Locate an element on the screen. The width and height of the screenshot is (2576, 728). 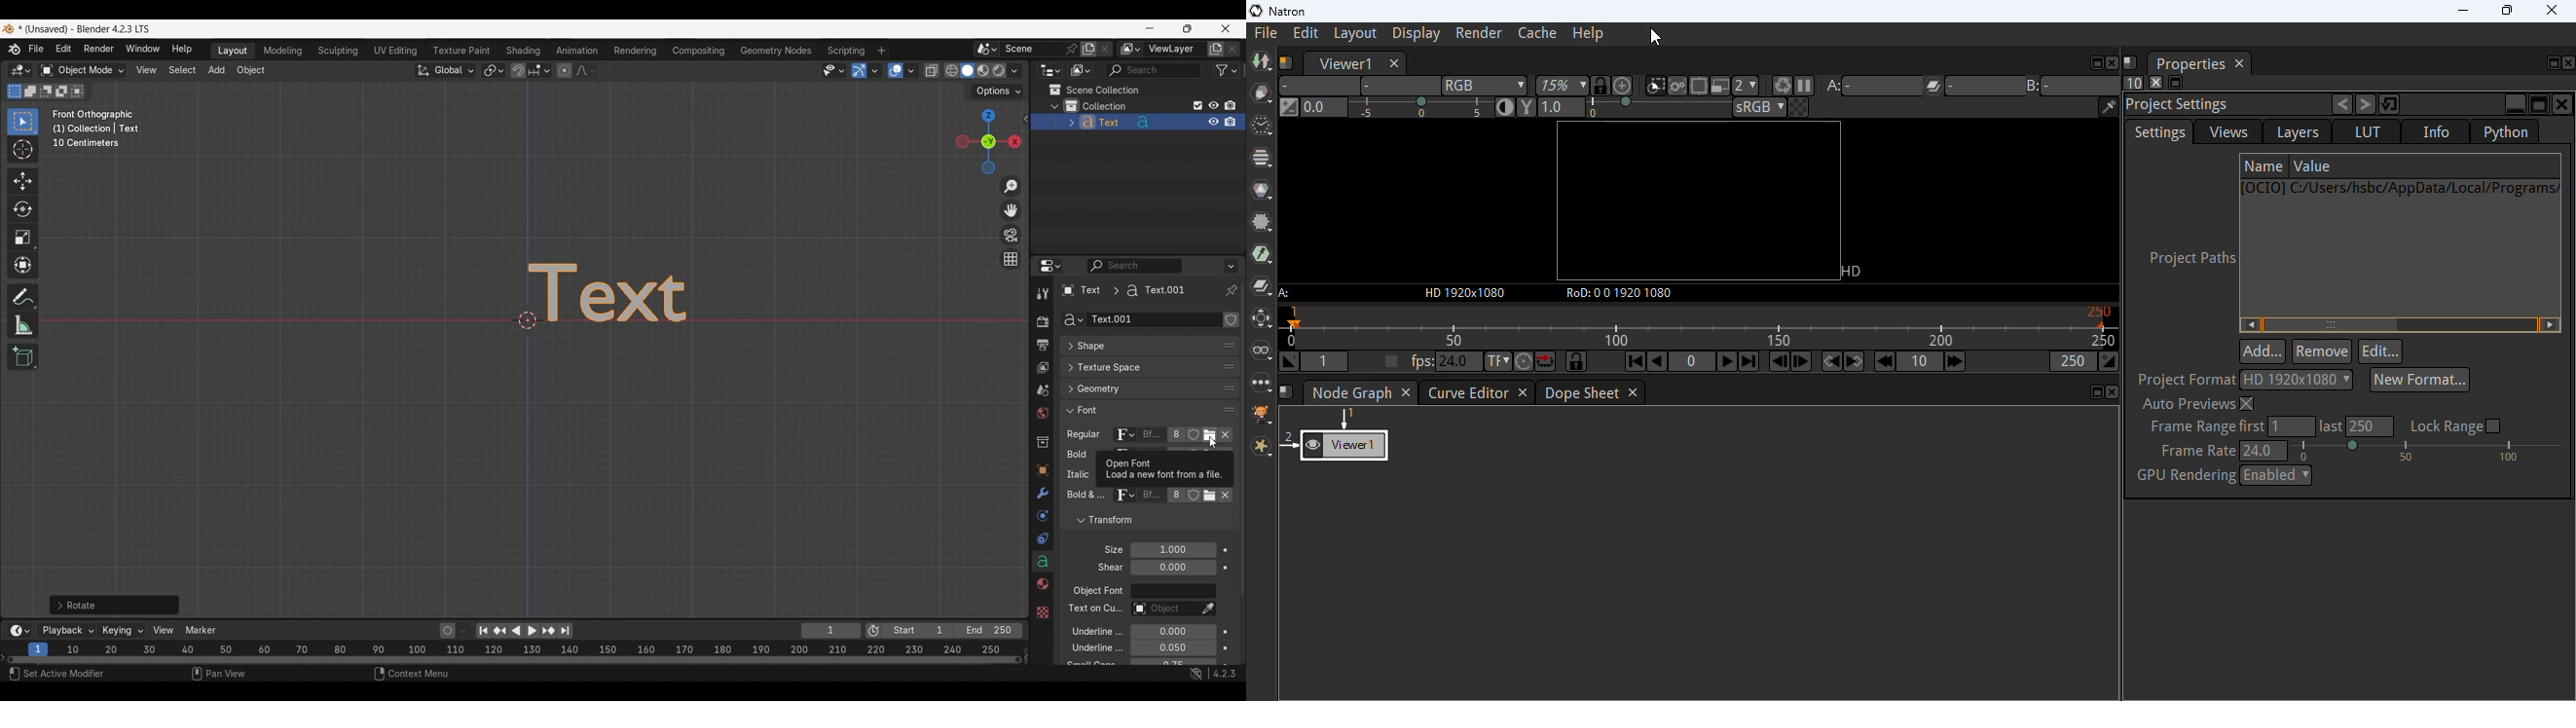
Scene property, current selection is located at coordinates (1042, 391).